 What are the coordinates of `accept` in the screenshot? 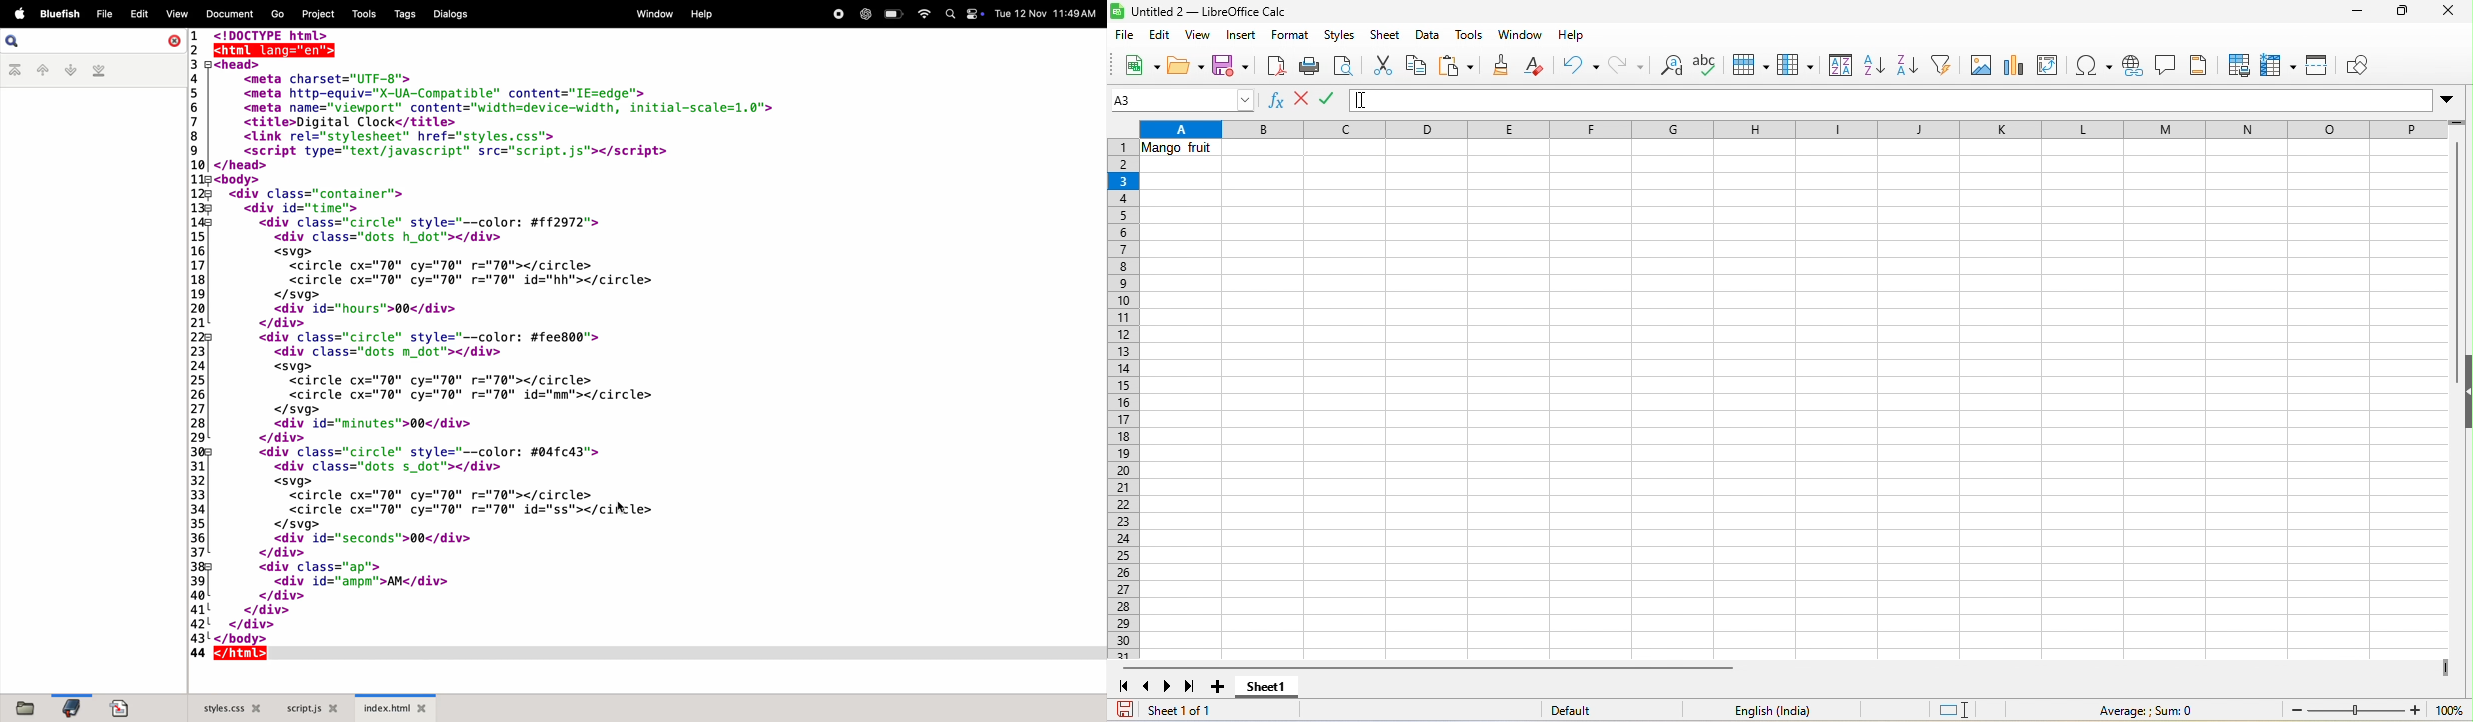 It's located at (1332, 100).